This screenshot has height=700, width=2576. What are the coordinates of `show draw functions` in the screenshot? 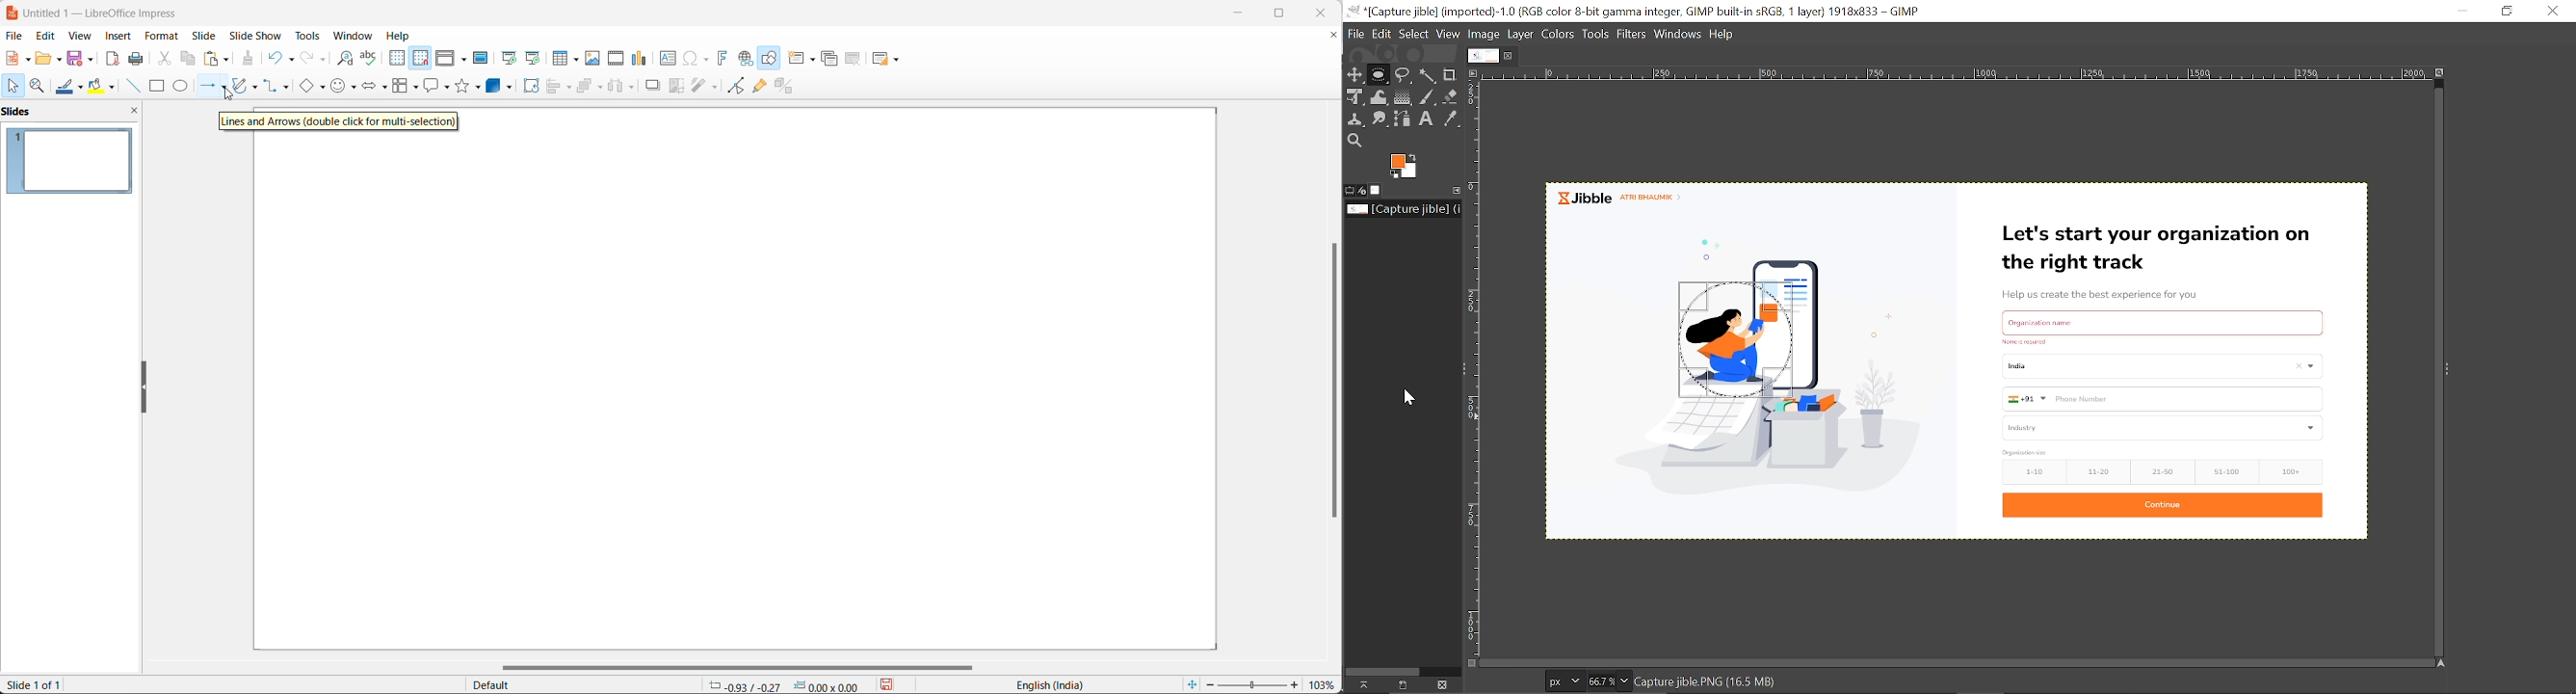 It's located at (770, 57).